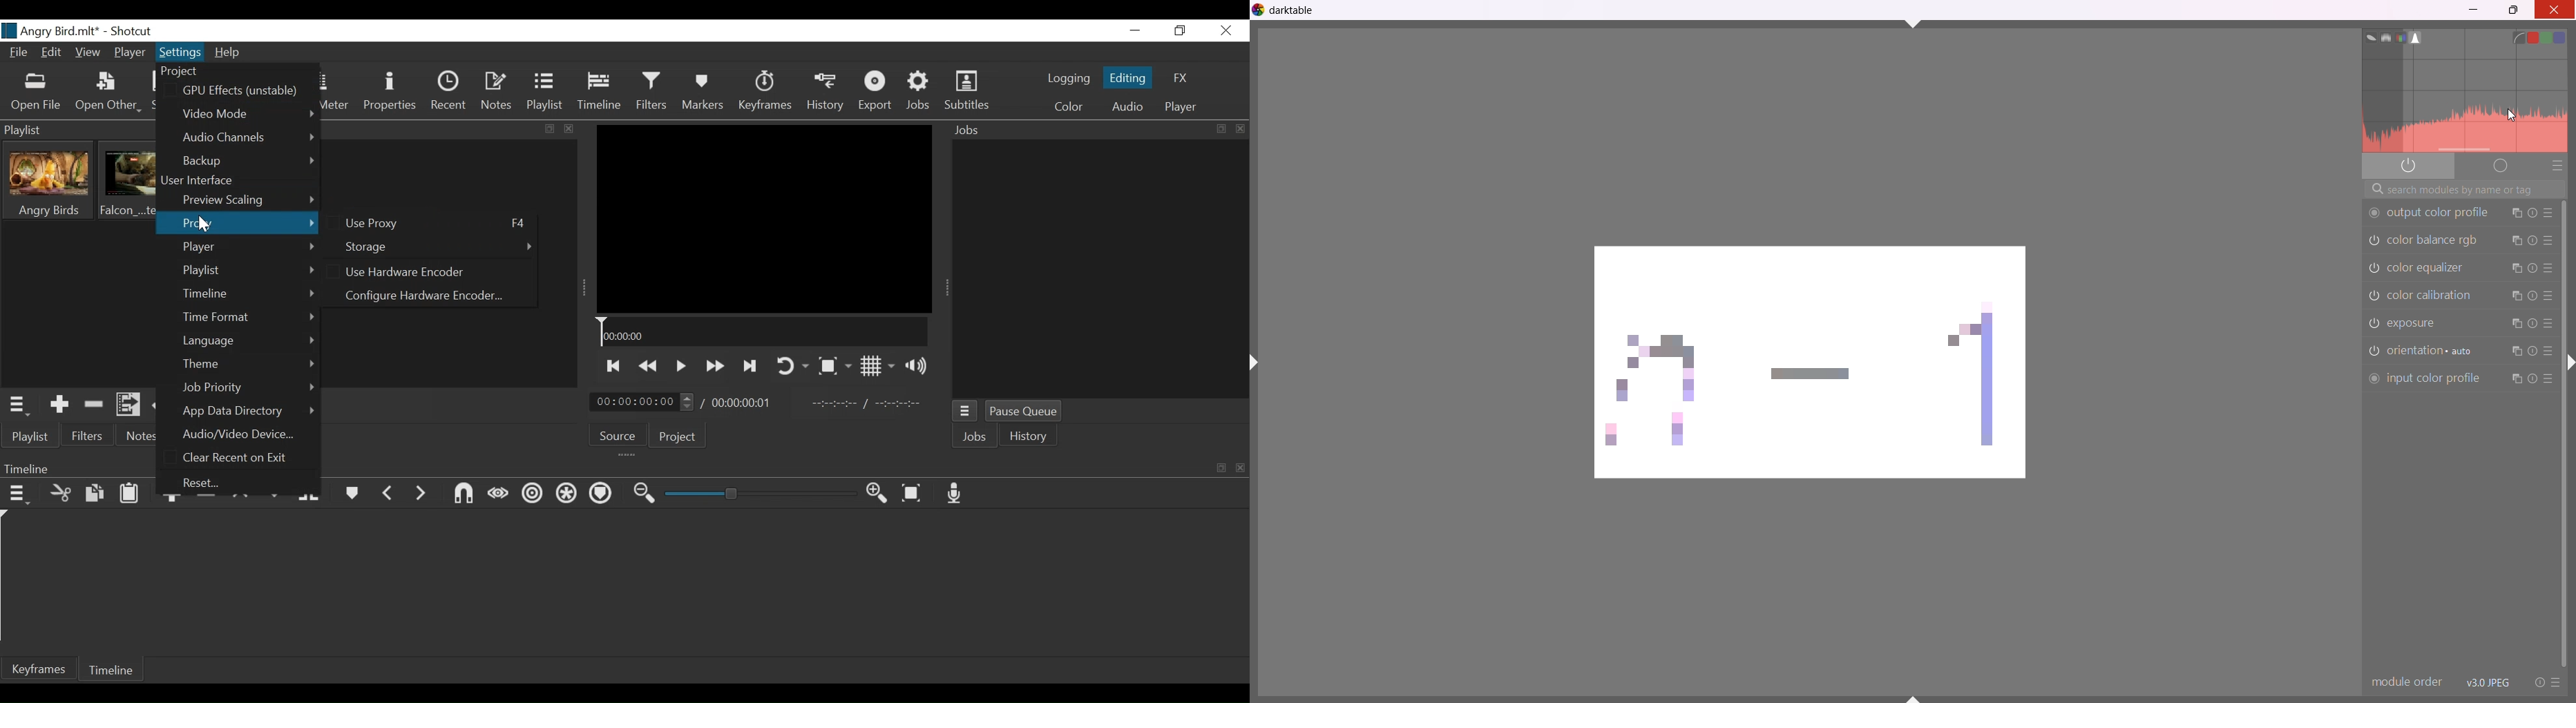 The width and height of the screenshot is (2576, 728). Describe the element at coordinates (2557, 168) in the screenshot. I see `presets` at that location.